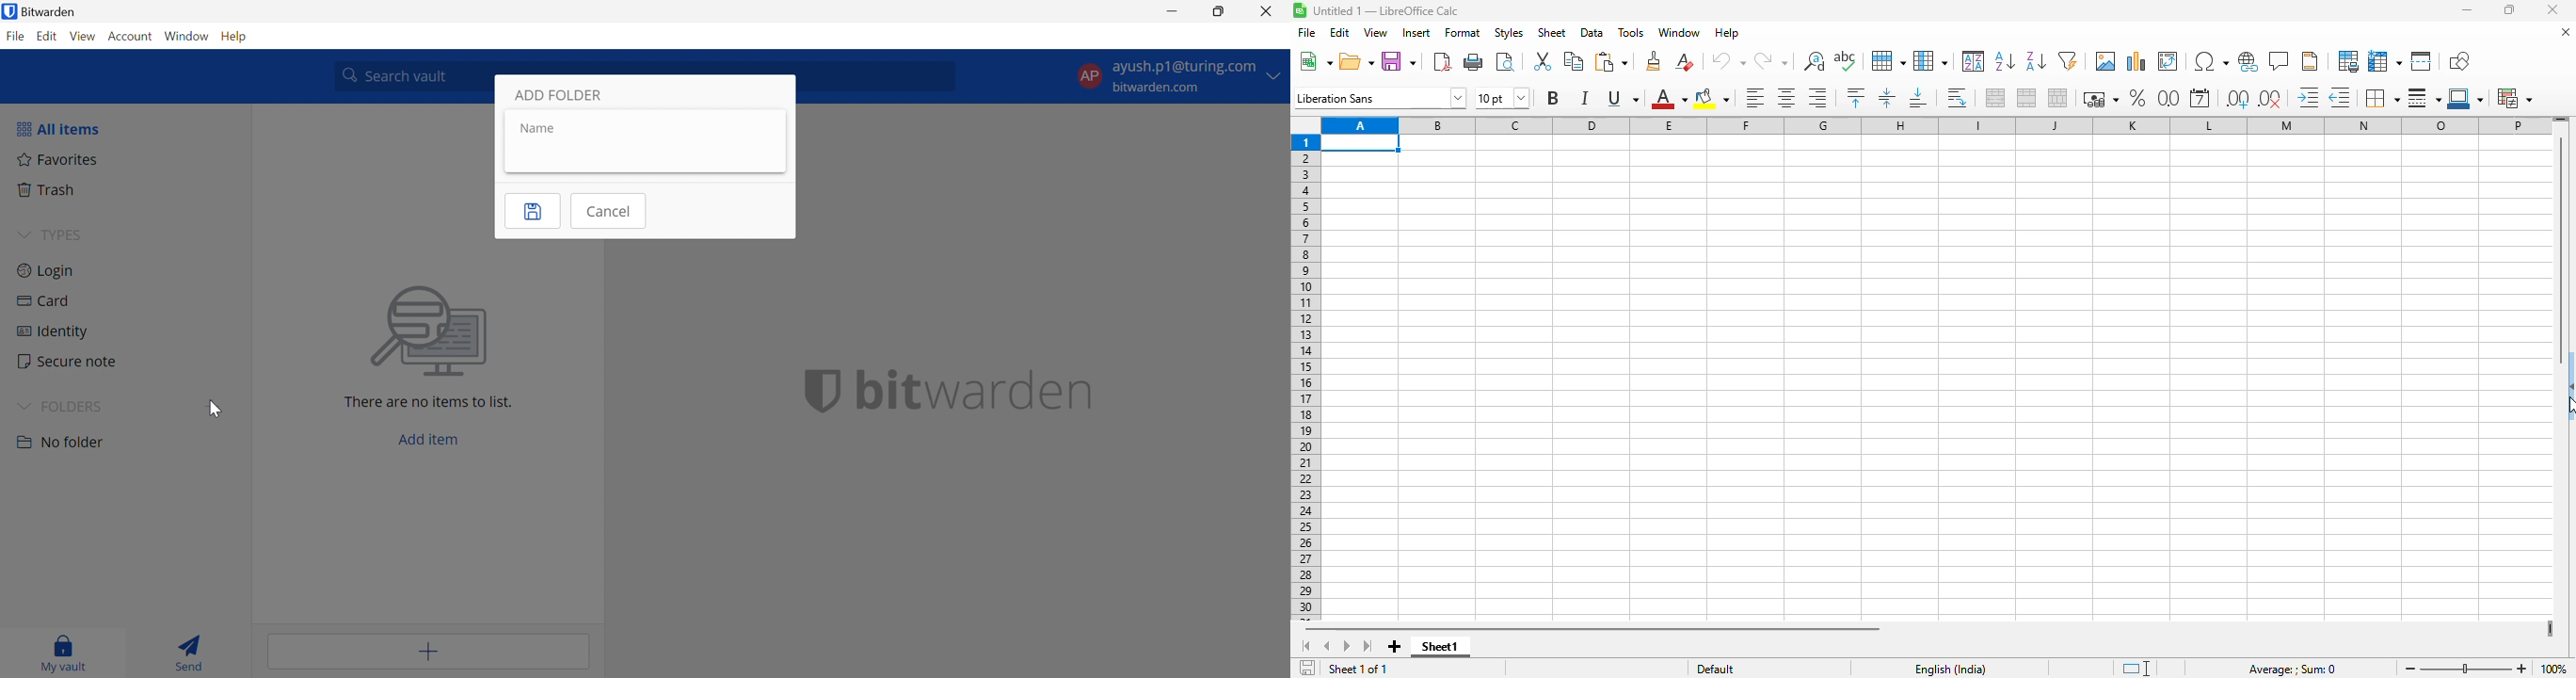 Image resolution: width=2576 pixels, height=700 pixels. I want to click on Fovorites, so click(55, 161).